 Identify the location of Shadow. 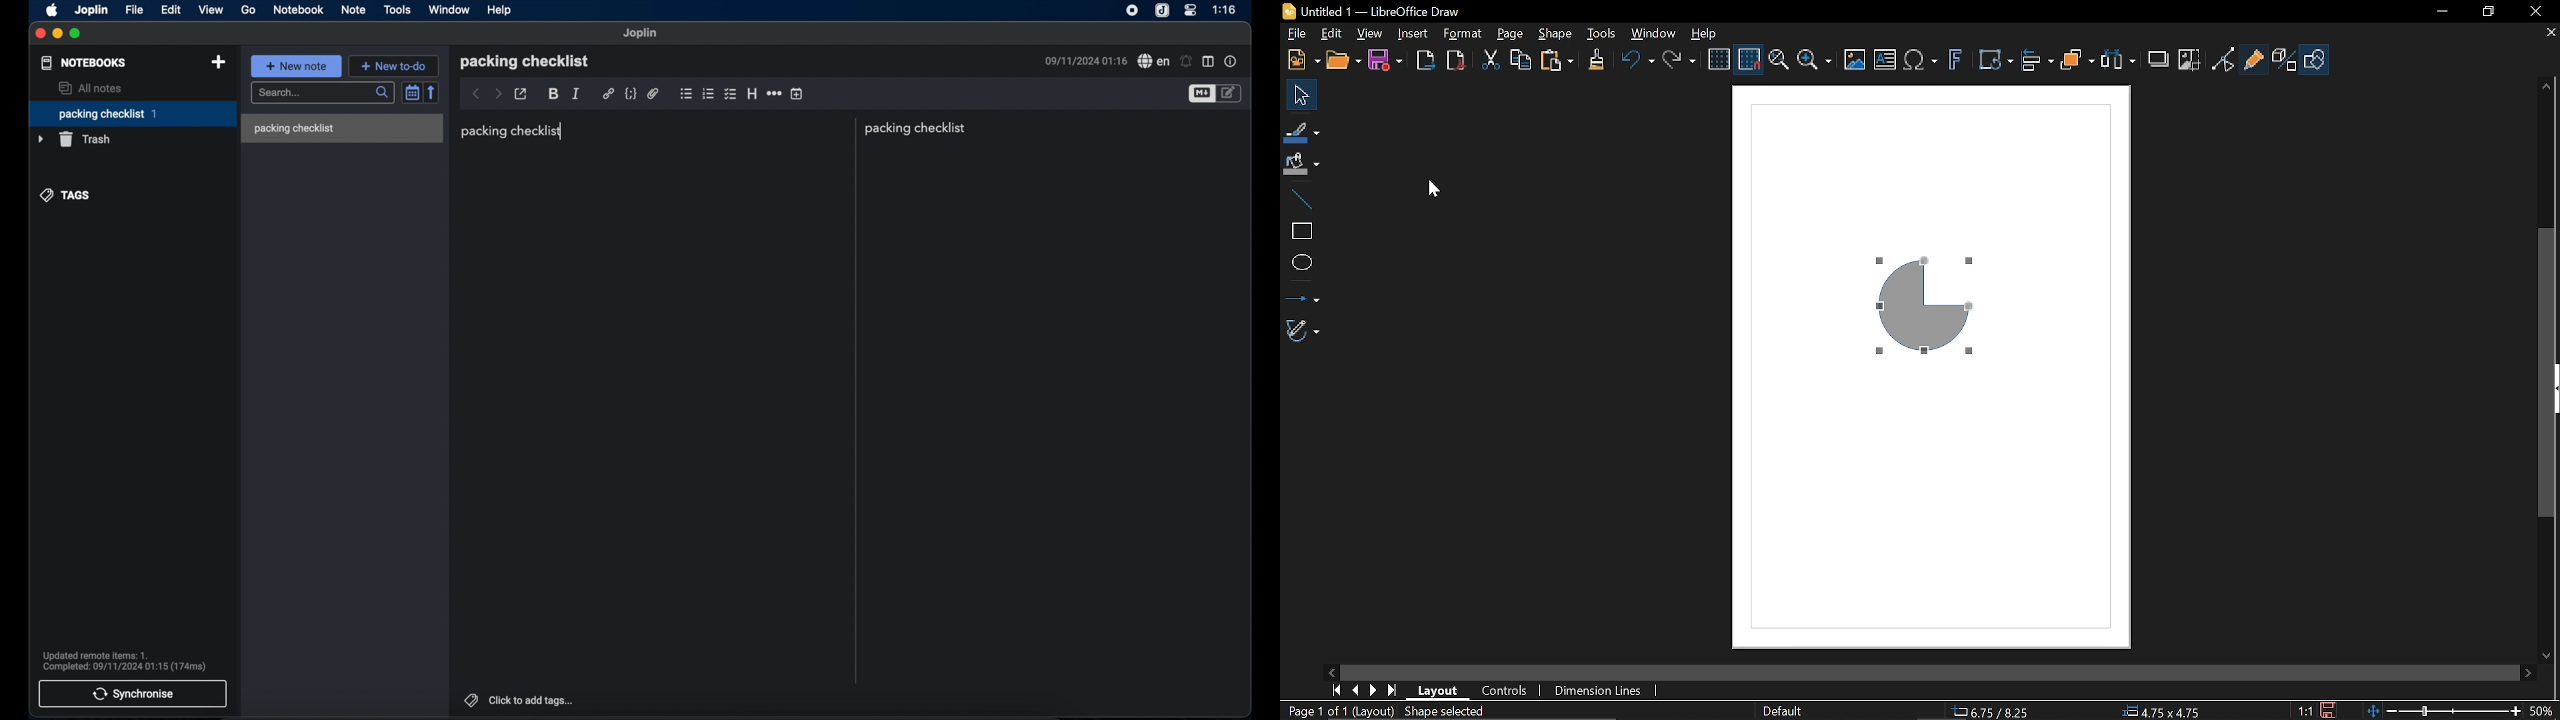
(2159, 63).